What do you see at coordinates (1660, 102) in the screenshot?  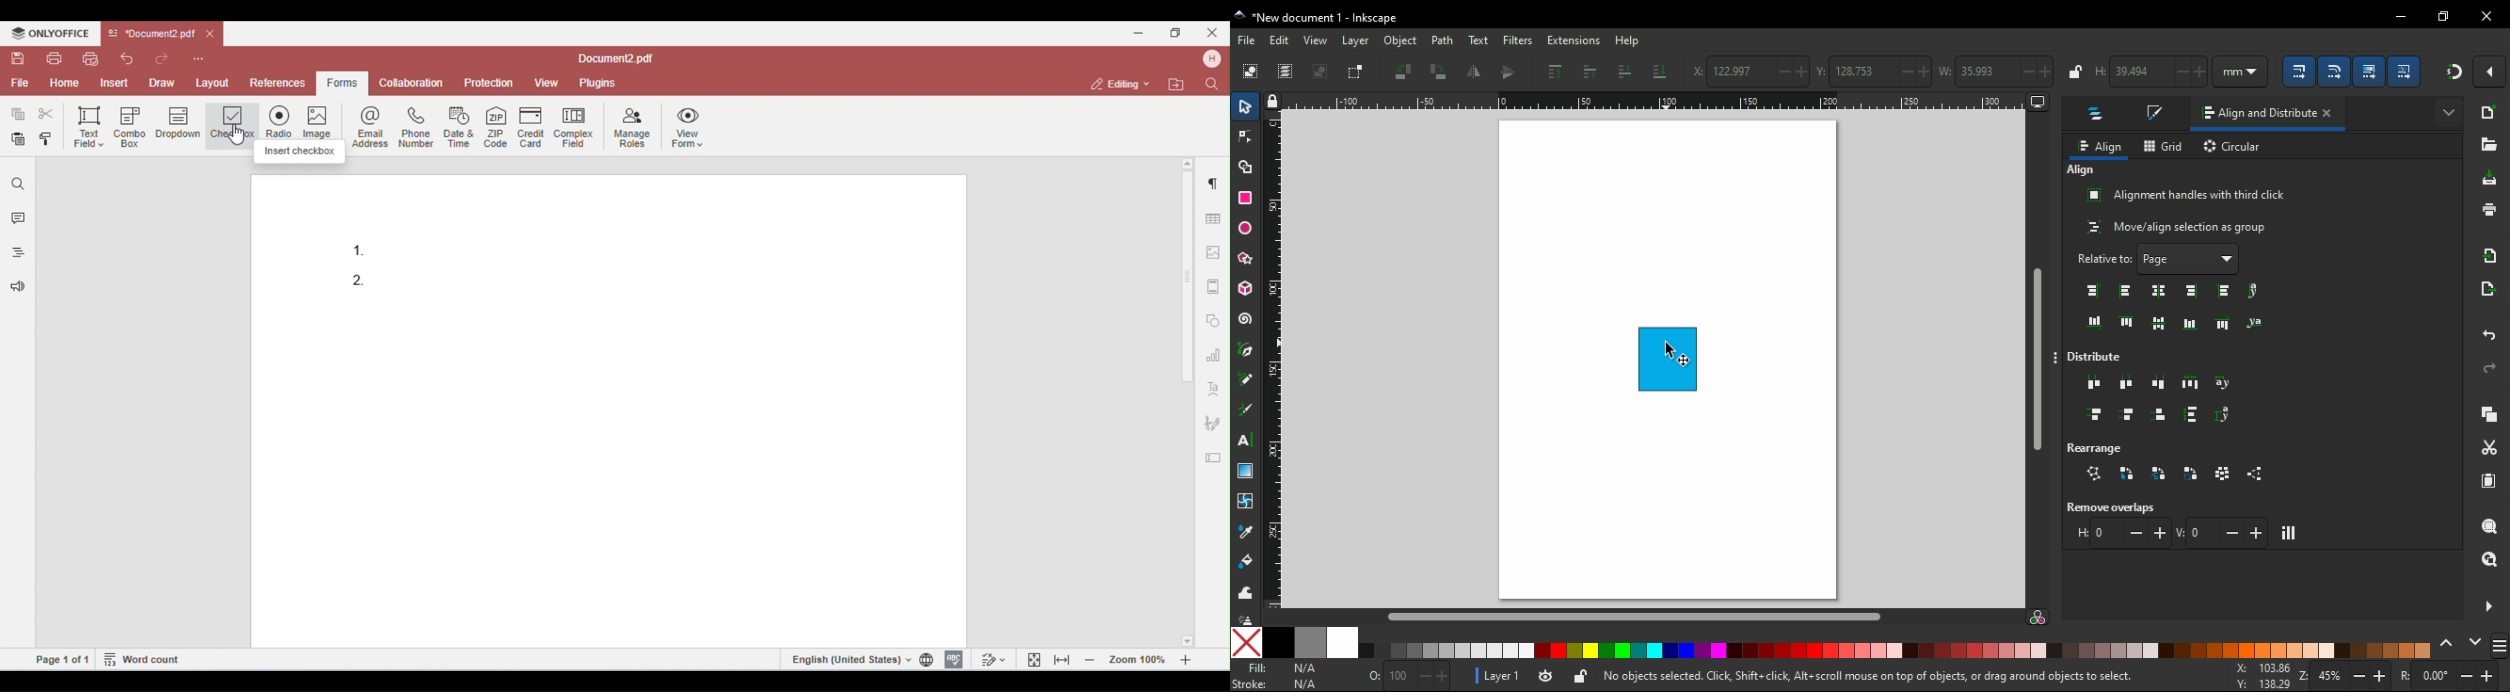 I see `Horizontal ruler` at bounding box center [1660, 102].